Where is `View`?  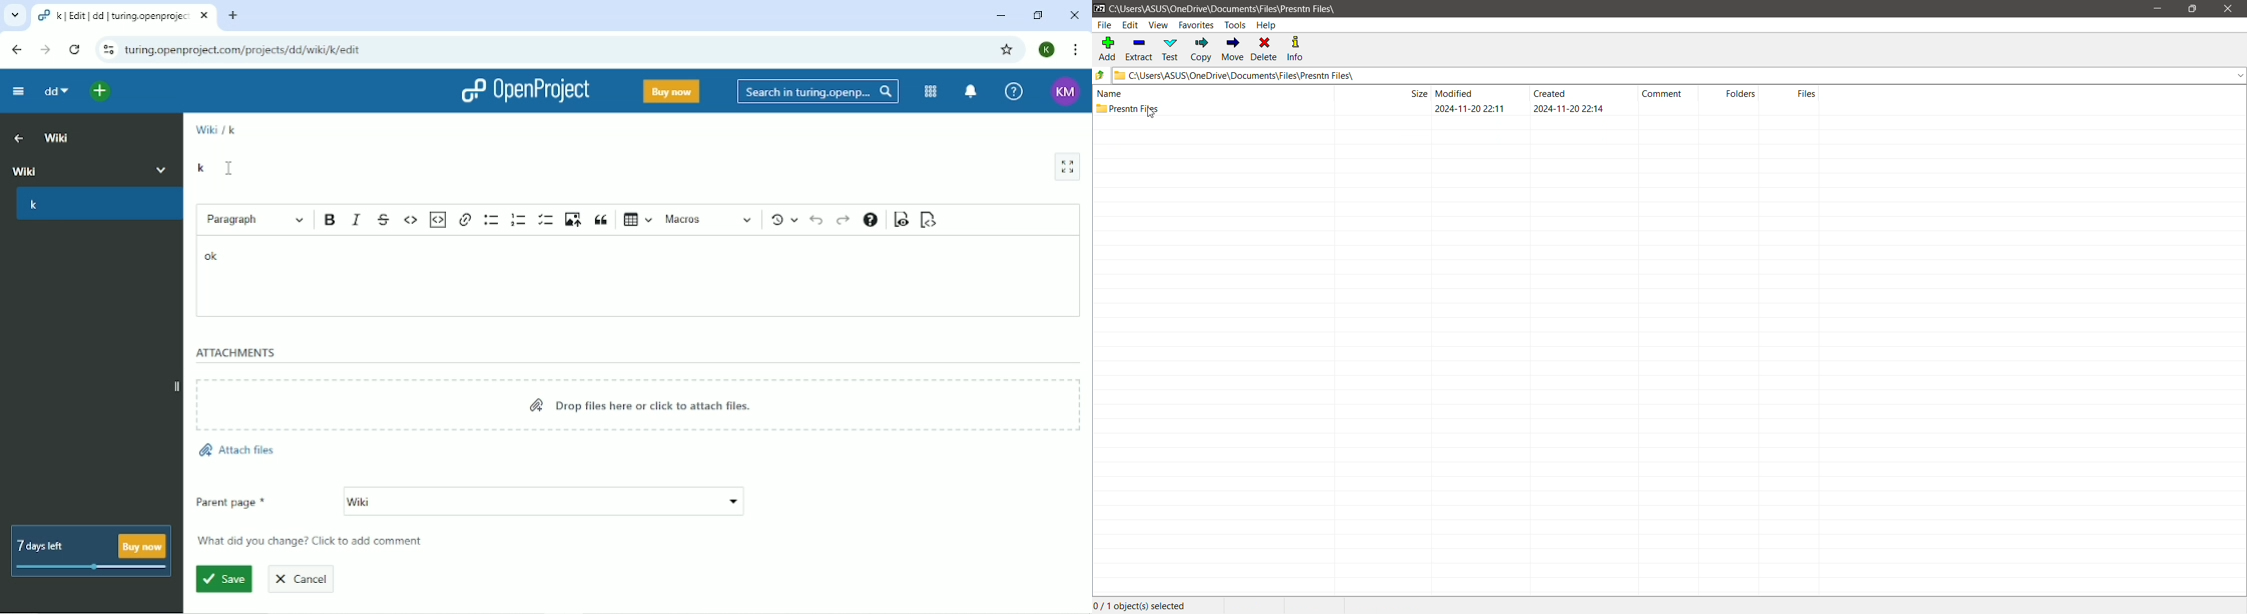
View is located at coordinates (1159, 25).